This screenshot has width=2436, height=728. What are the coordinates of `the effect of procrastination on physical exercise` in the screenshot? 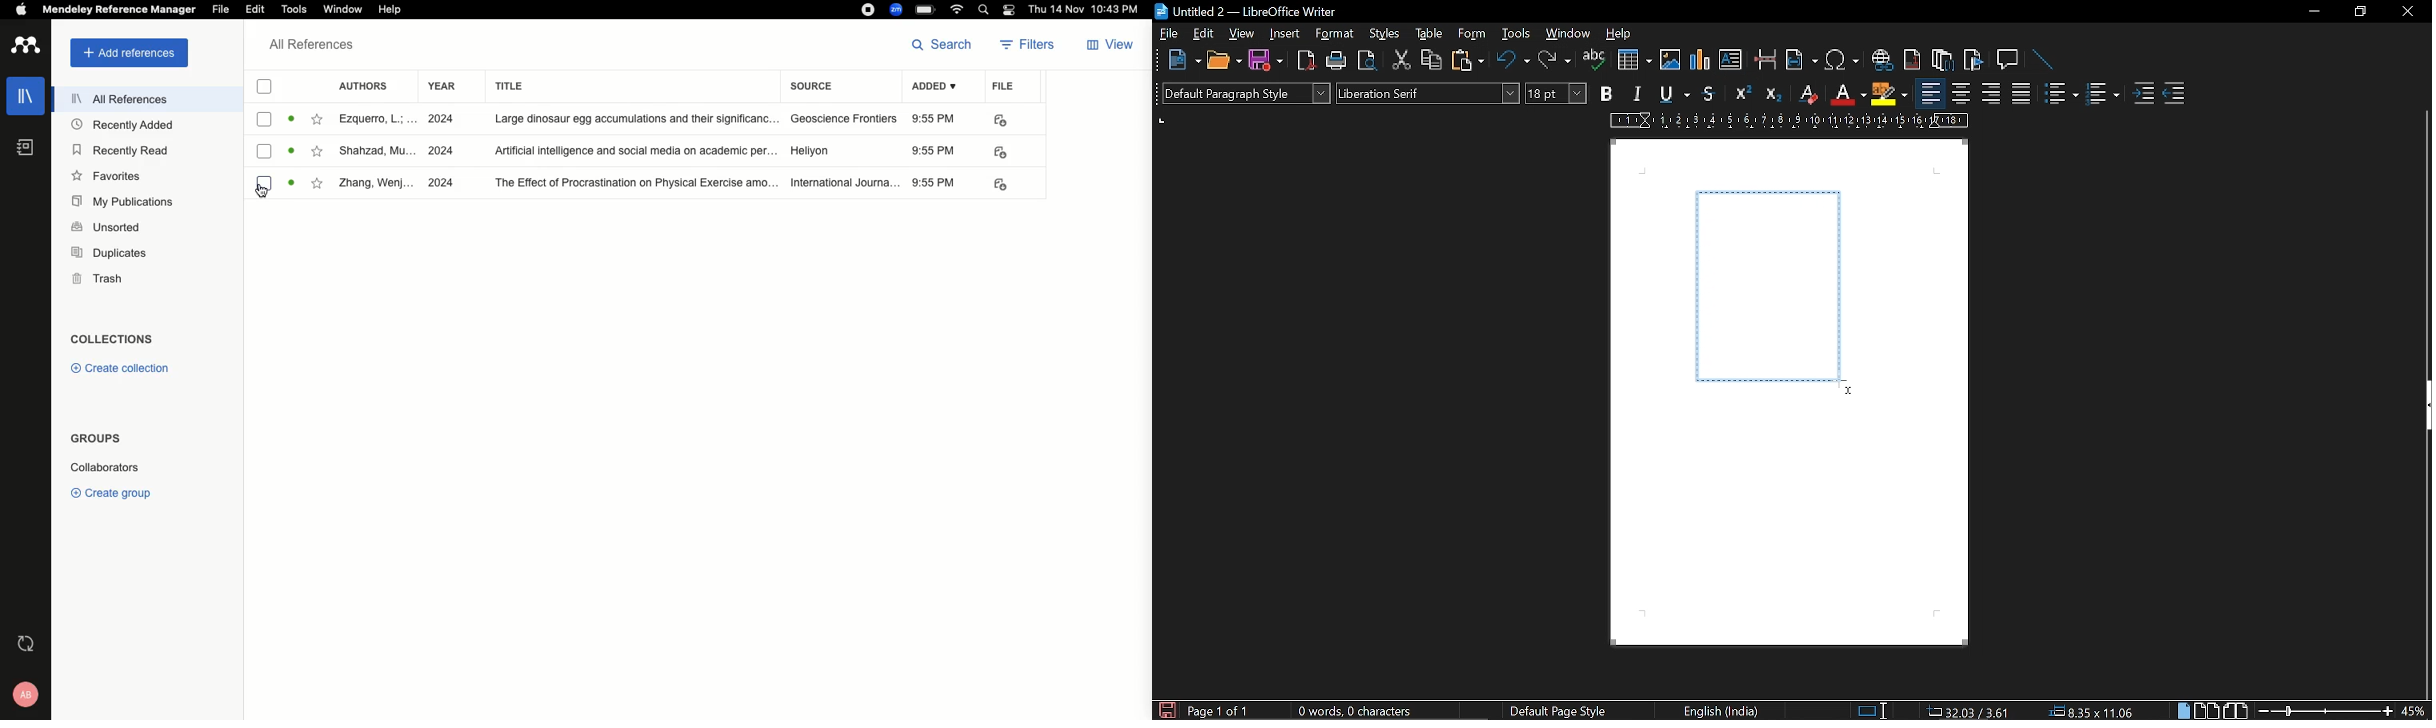 It's located at (632, 184).